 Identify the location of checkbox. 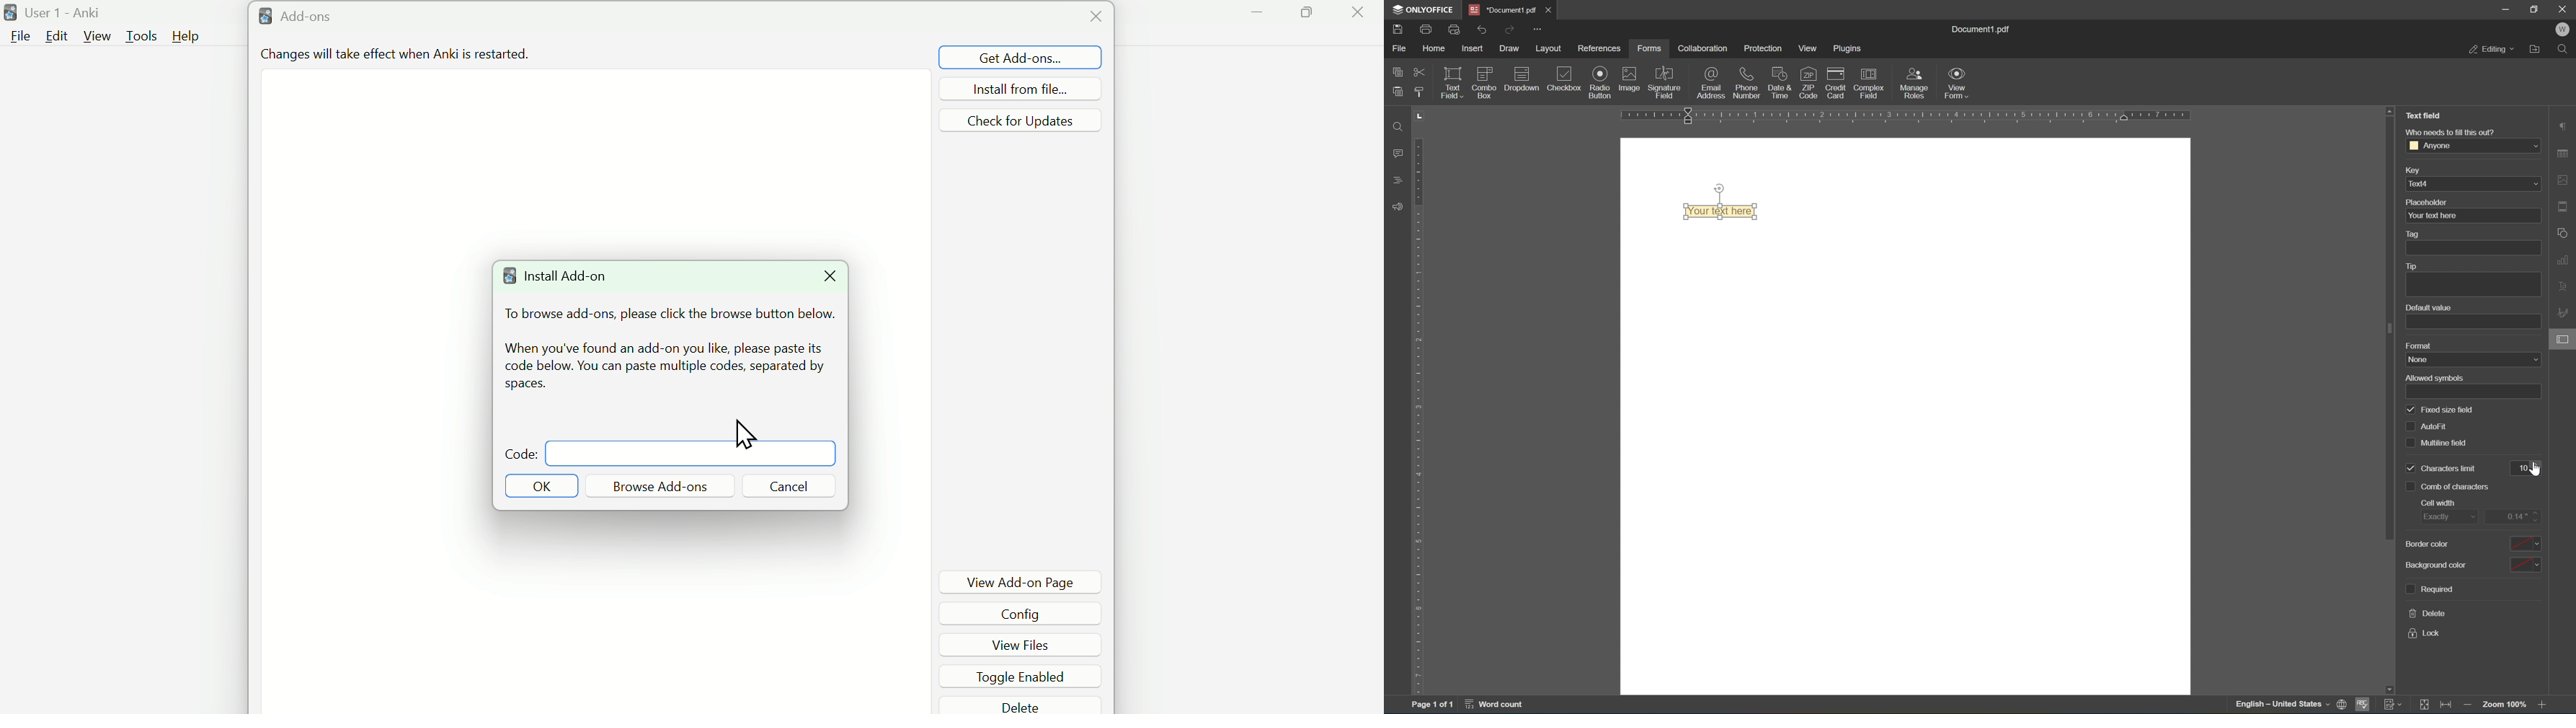
(2409, 484).